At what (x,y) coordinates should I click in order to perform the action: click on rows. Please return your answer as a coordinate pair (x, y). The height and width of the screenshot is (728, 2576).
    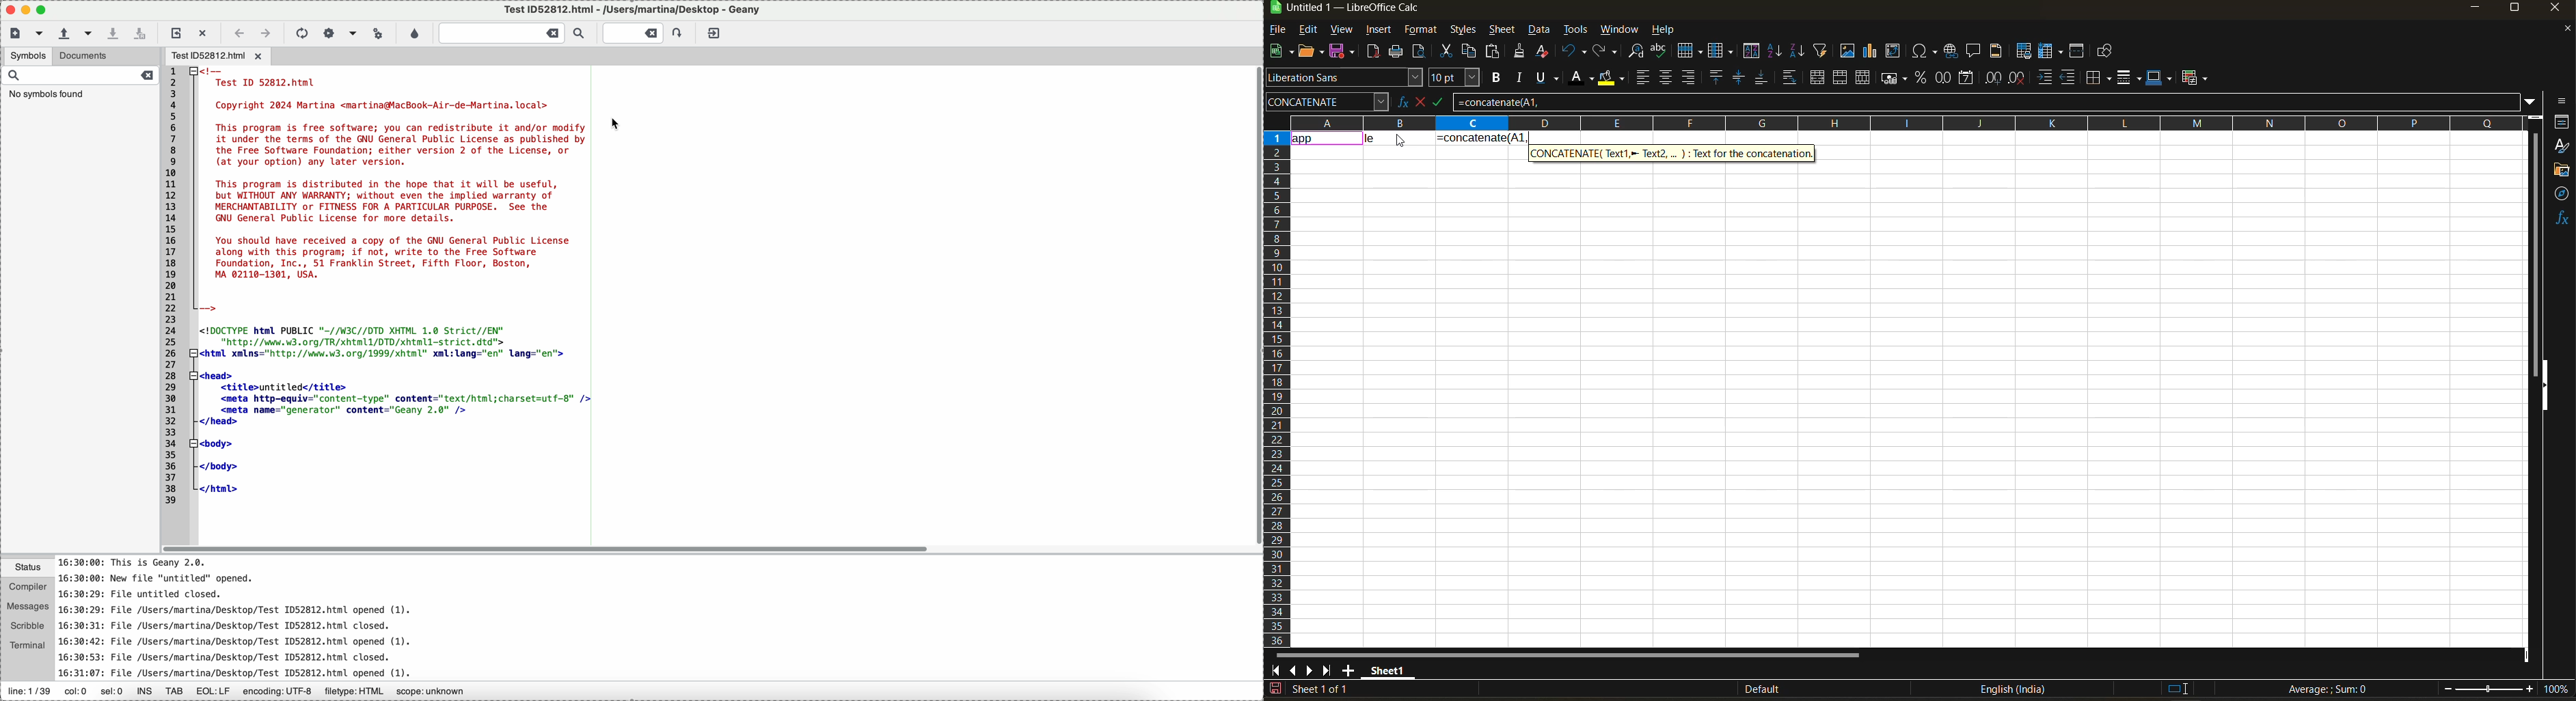
    Looking at the image, I should click on (1901, 122).